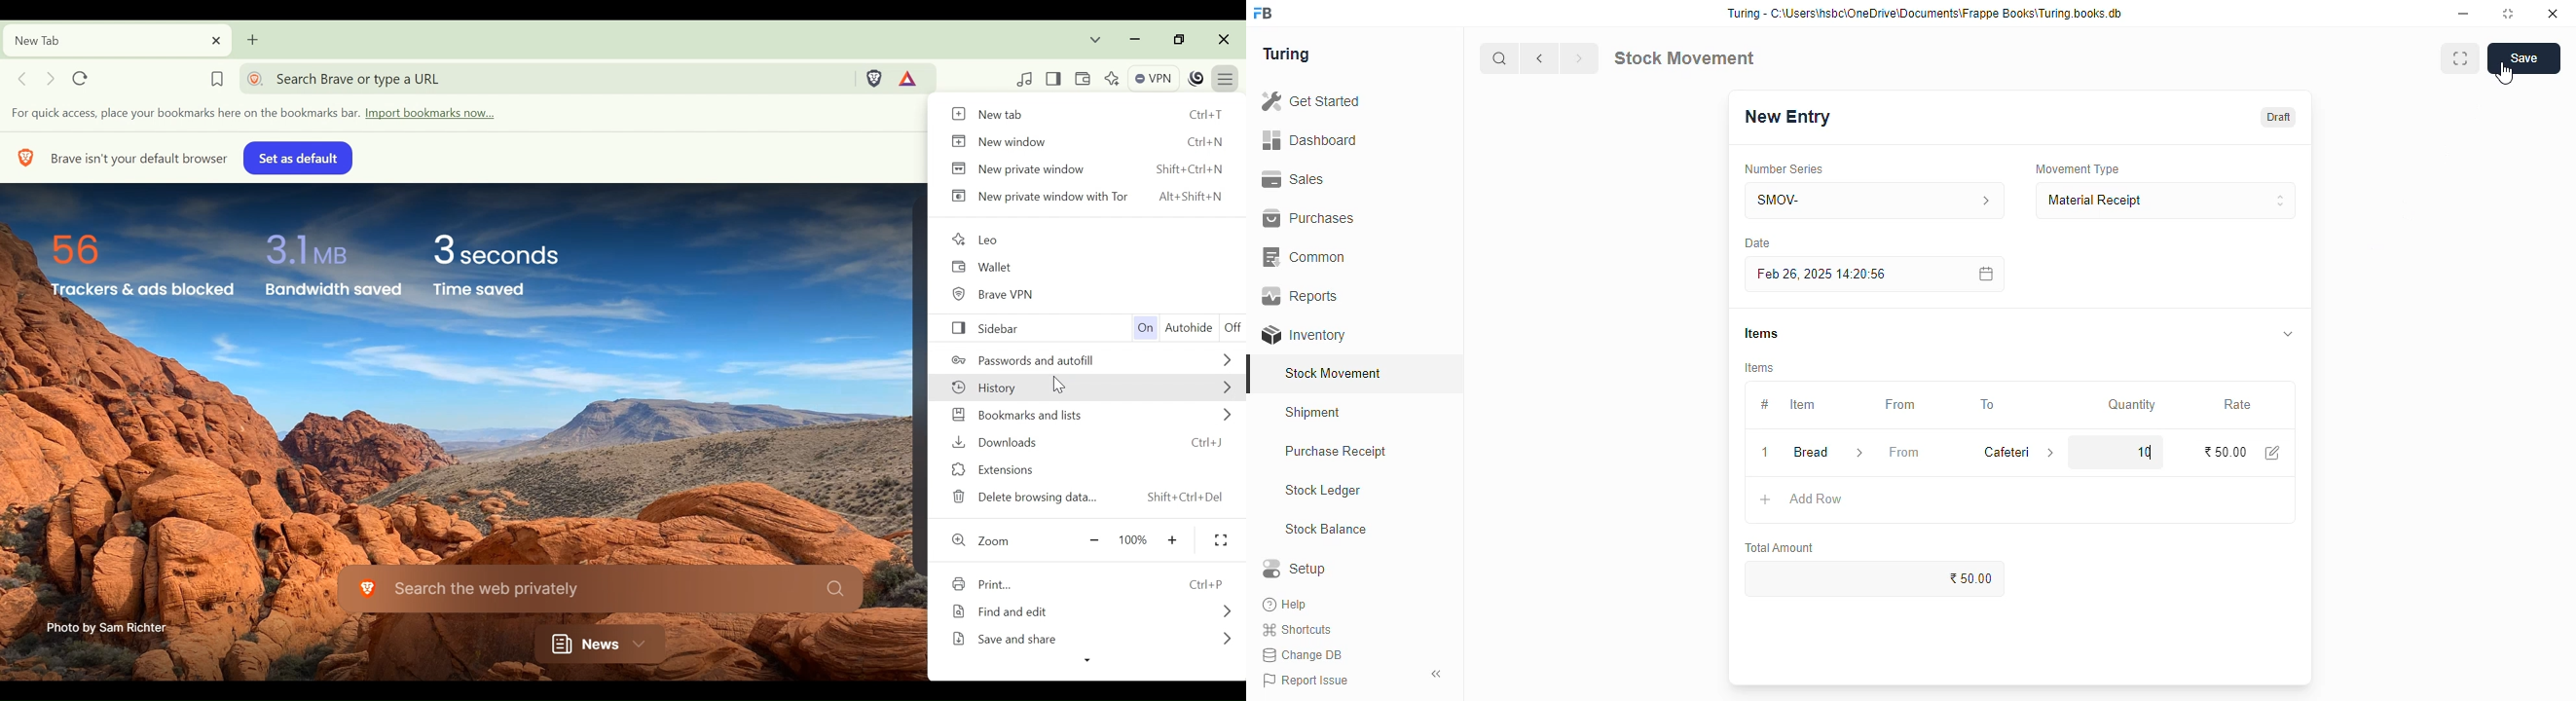 The image size is (2576, 728). What do you see at coordinates (1810, 452) in the screenshot?
I see `bread` at bounding box center [1810, 452].